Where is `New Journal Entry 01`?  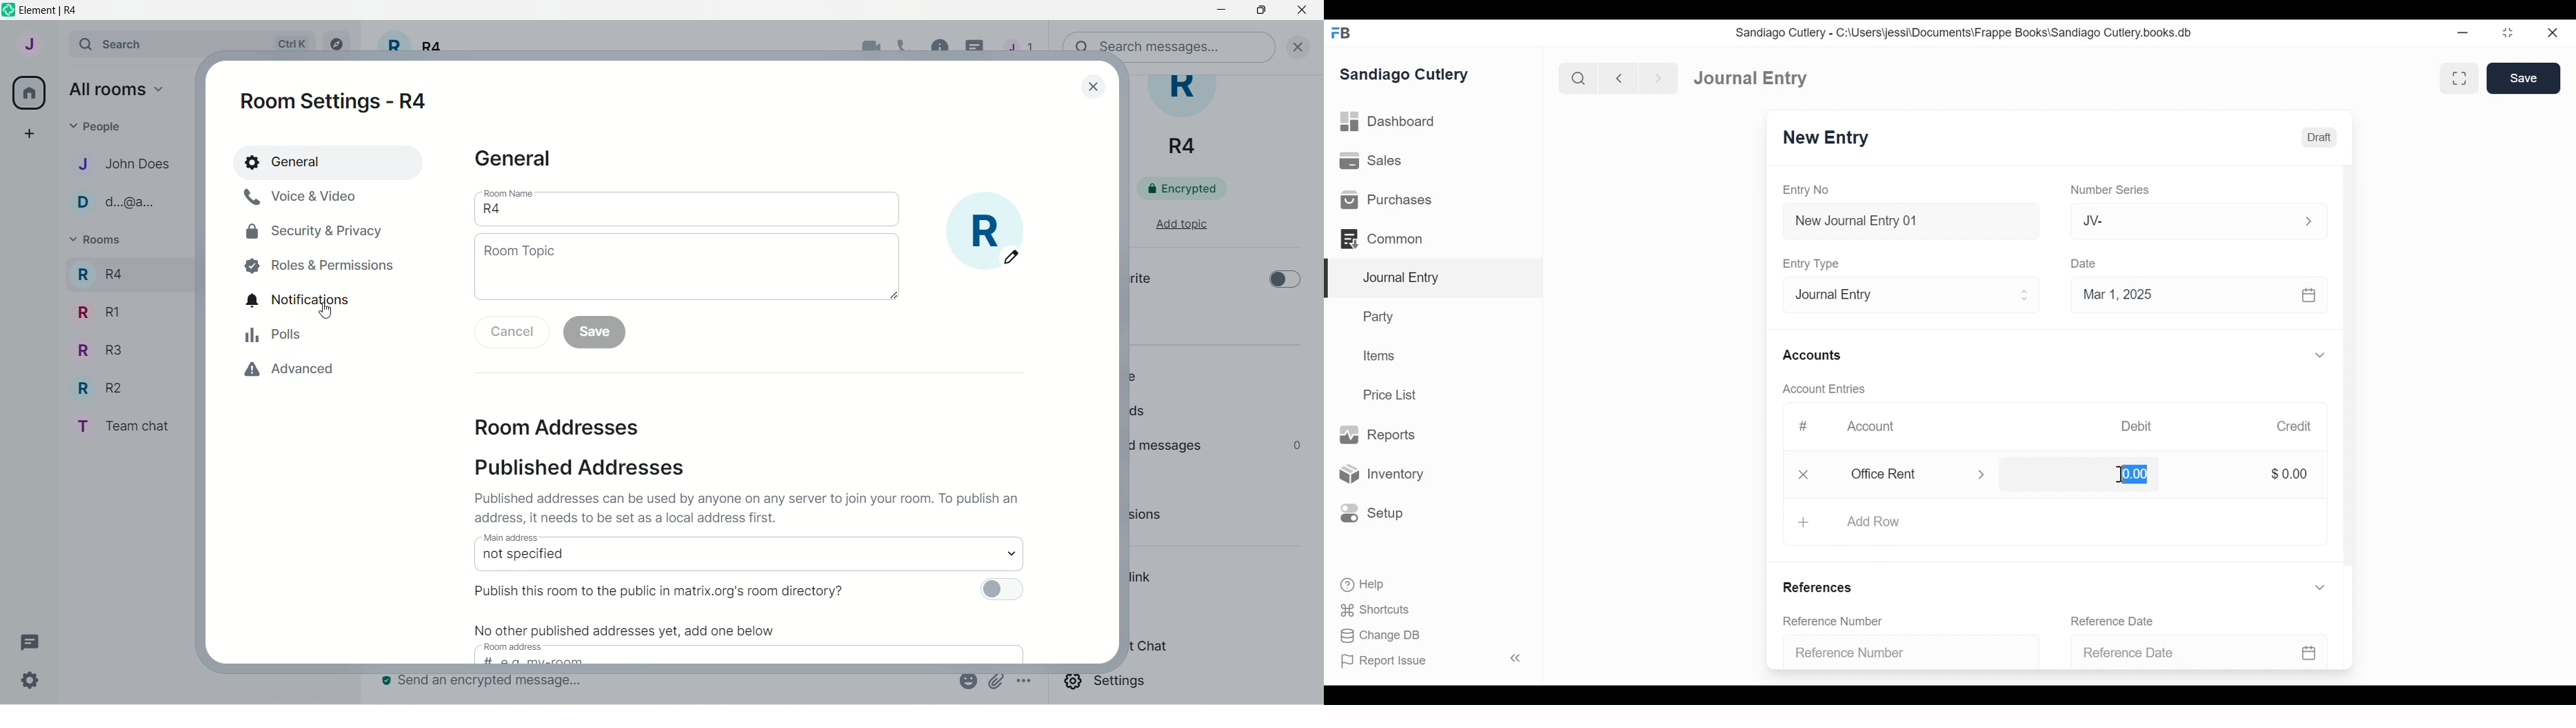
New Journal Entry 01 is located at coordinates (1907, 220).